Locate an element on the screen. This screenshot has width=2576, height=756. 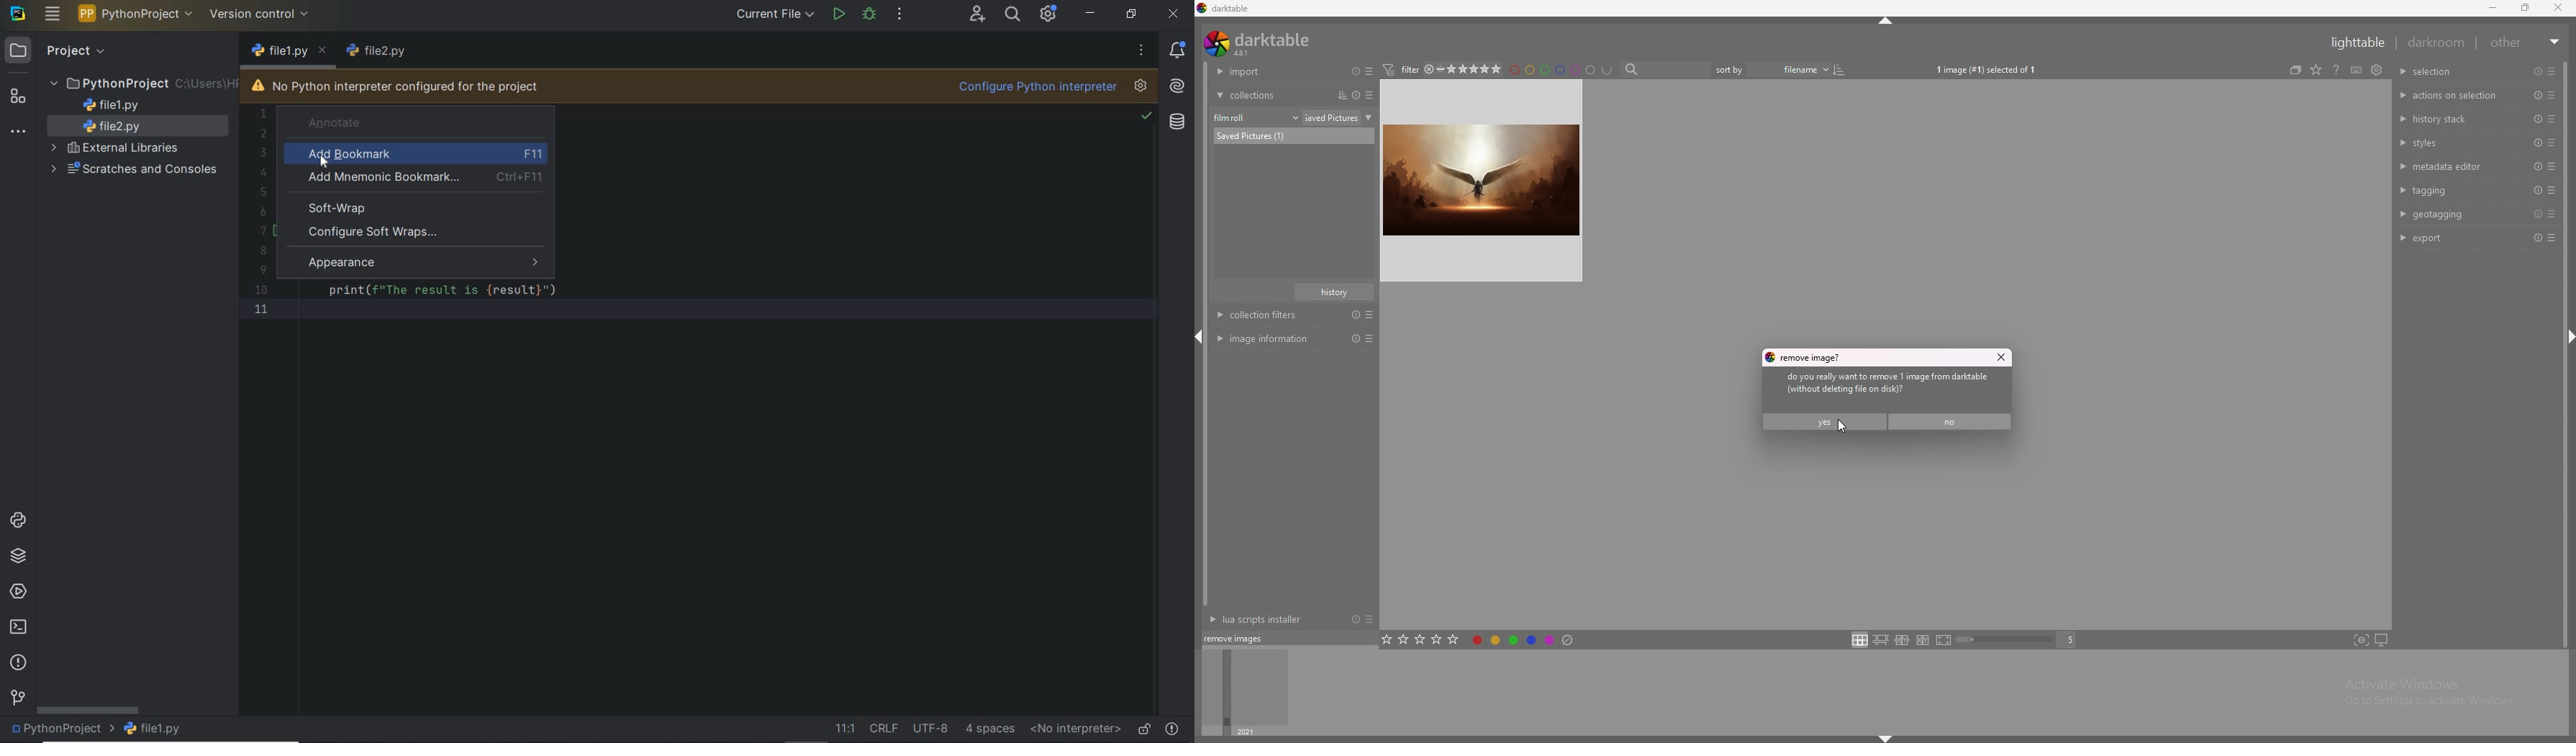
other is located at coordinates (2526, 42).